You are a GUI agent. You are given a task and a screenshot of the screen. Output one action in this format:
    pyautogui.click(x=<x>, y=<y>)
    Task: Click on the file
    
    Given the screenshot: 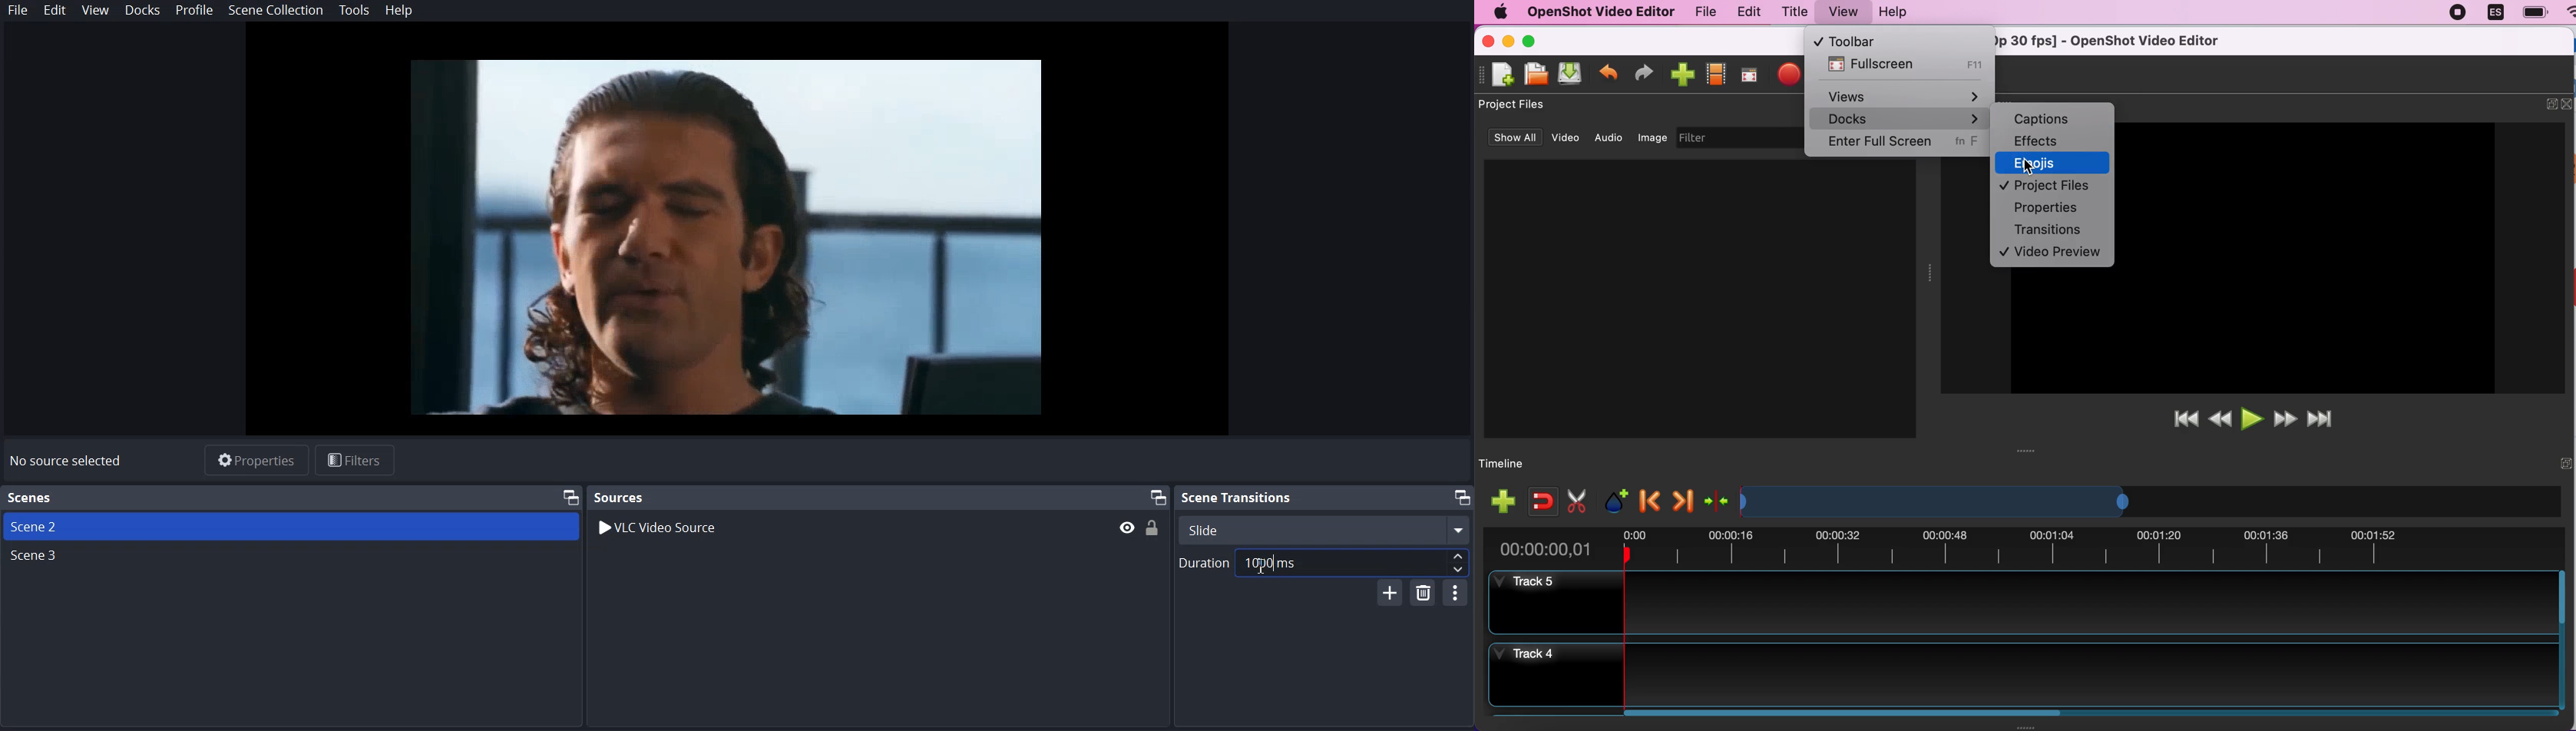 What is the action you would take?
    pyautogui.click(x=1701, y=12)
    